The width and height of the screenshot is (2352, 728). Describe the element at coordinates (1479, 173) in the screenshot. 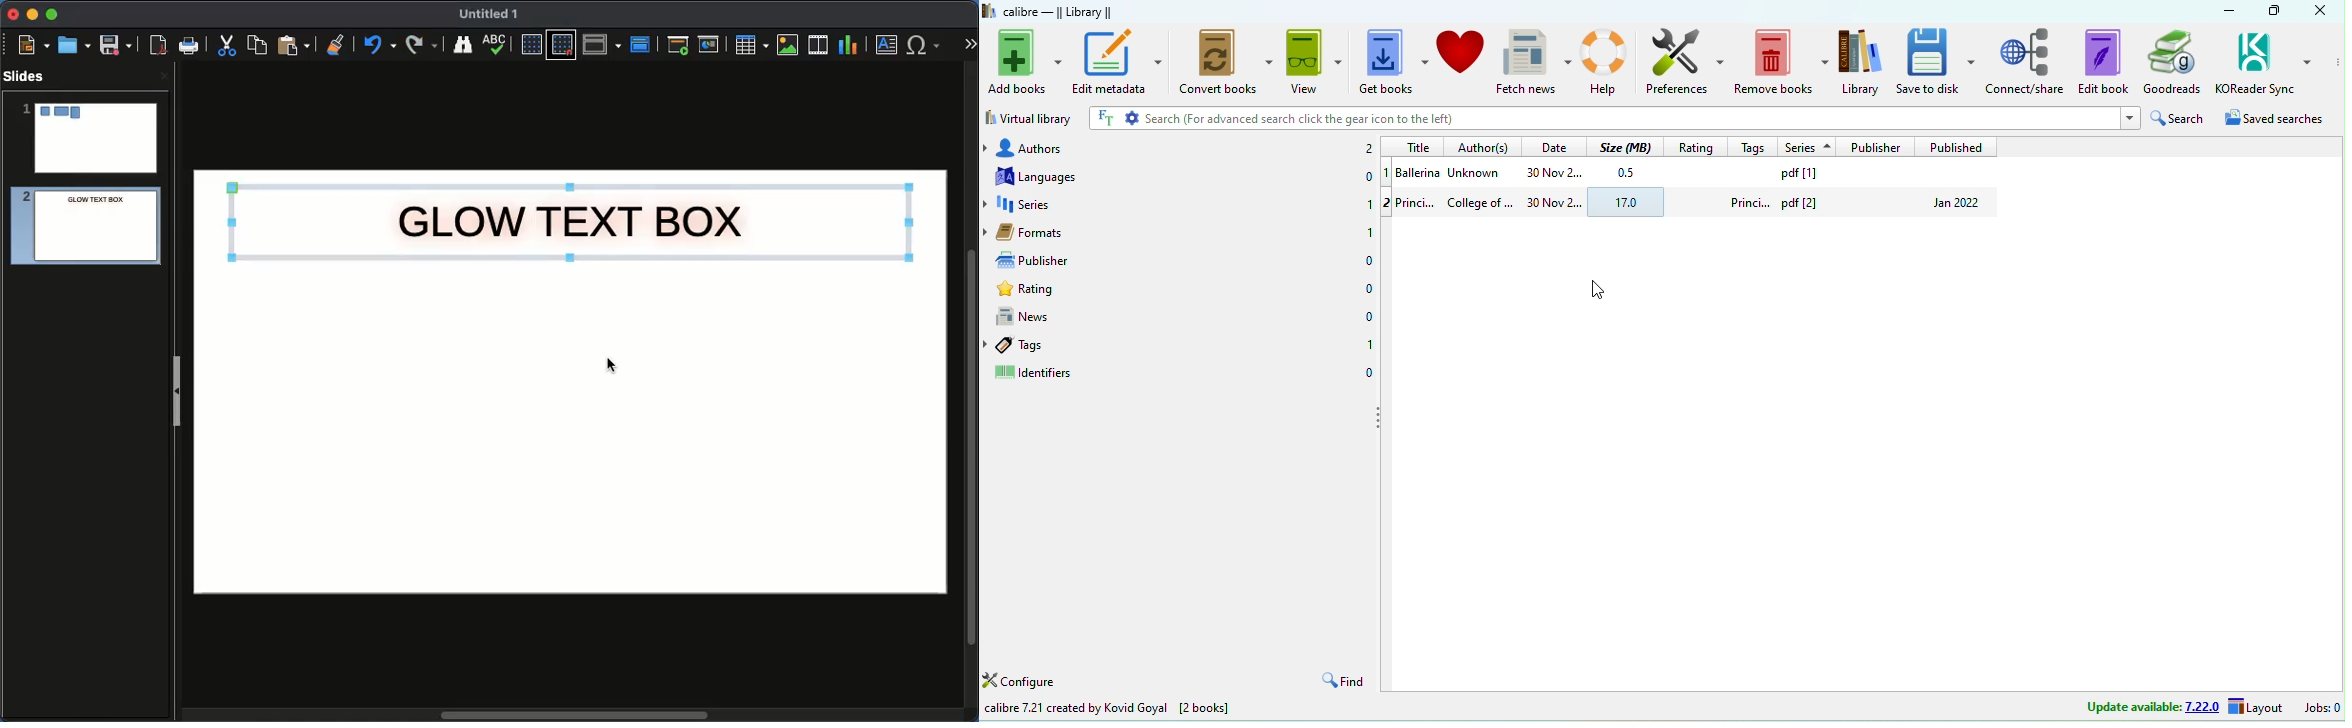

I see `unknown` at that location.